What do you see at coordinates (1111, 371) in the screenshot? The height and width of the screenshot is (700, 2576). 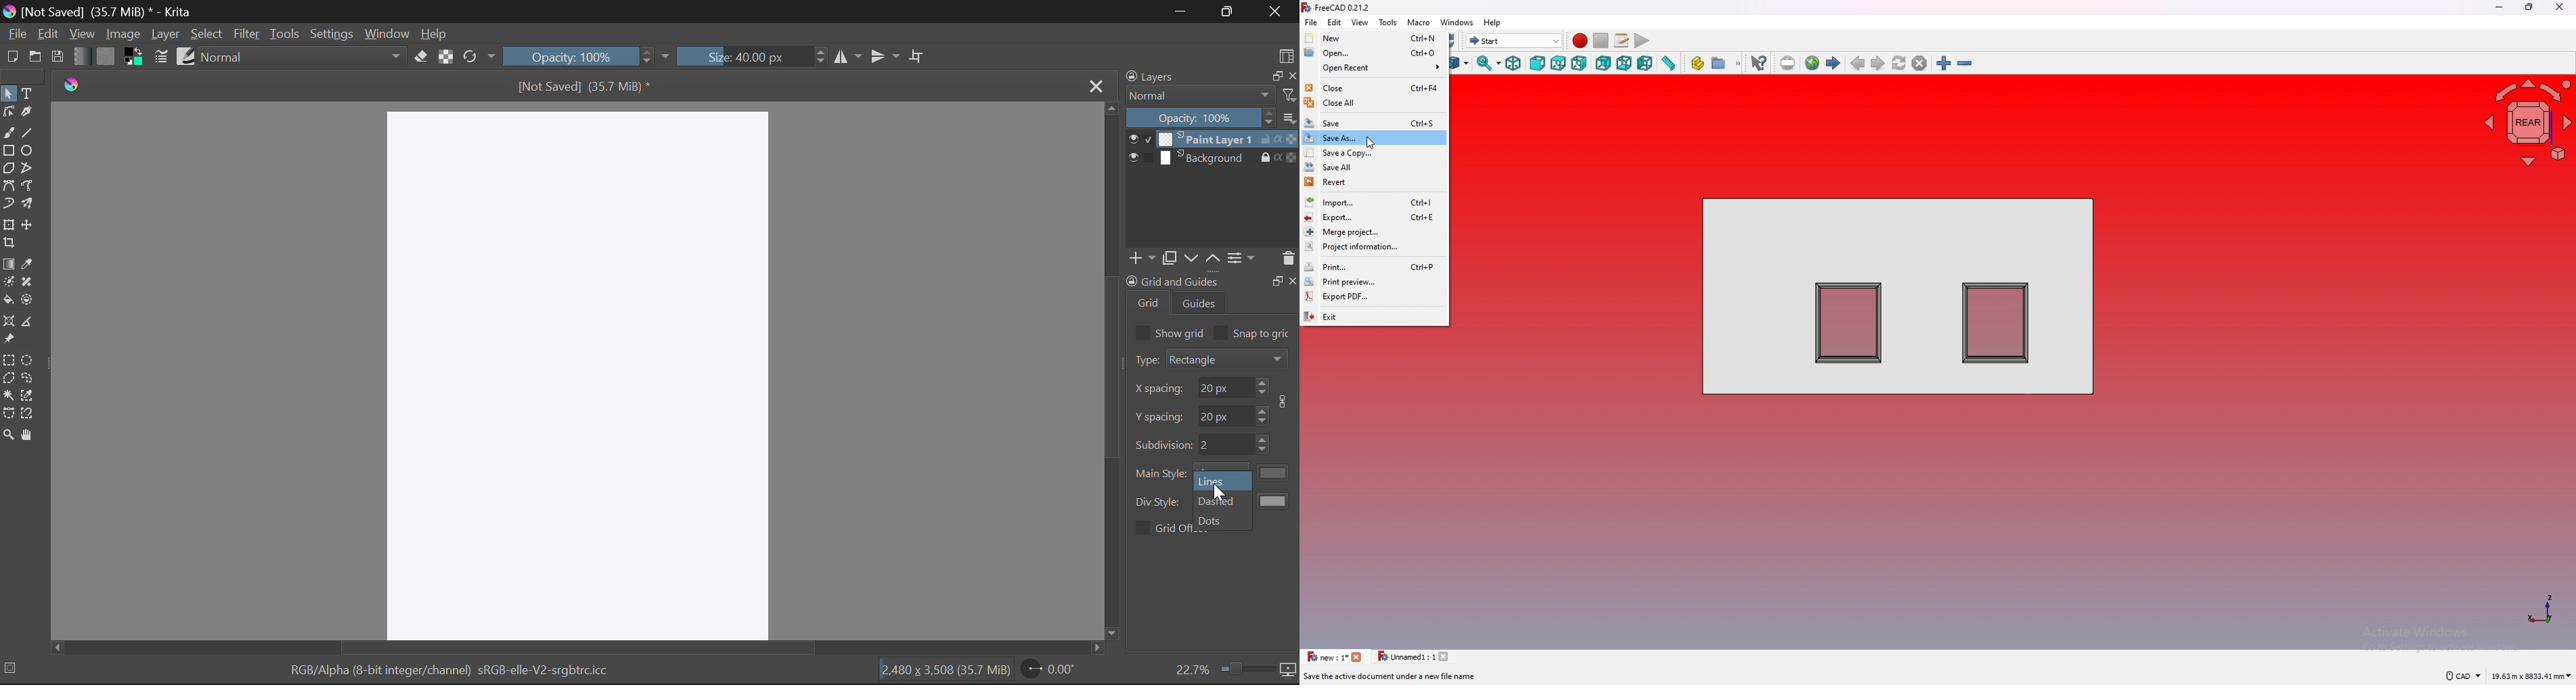 I see `Scroll Bar` at bounding box center [1111, 371].